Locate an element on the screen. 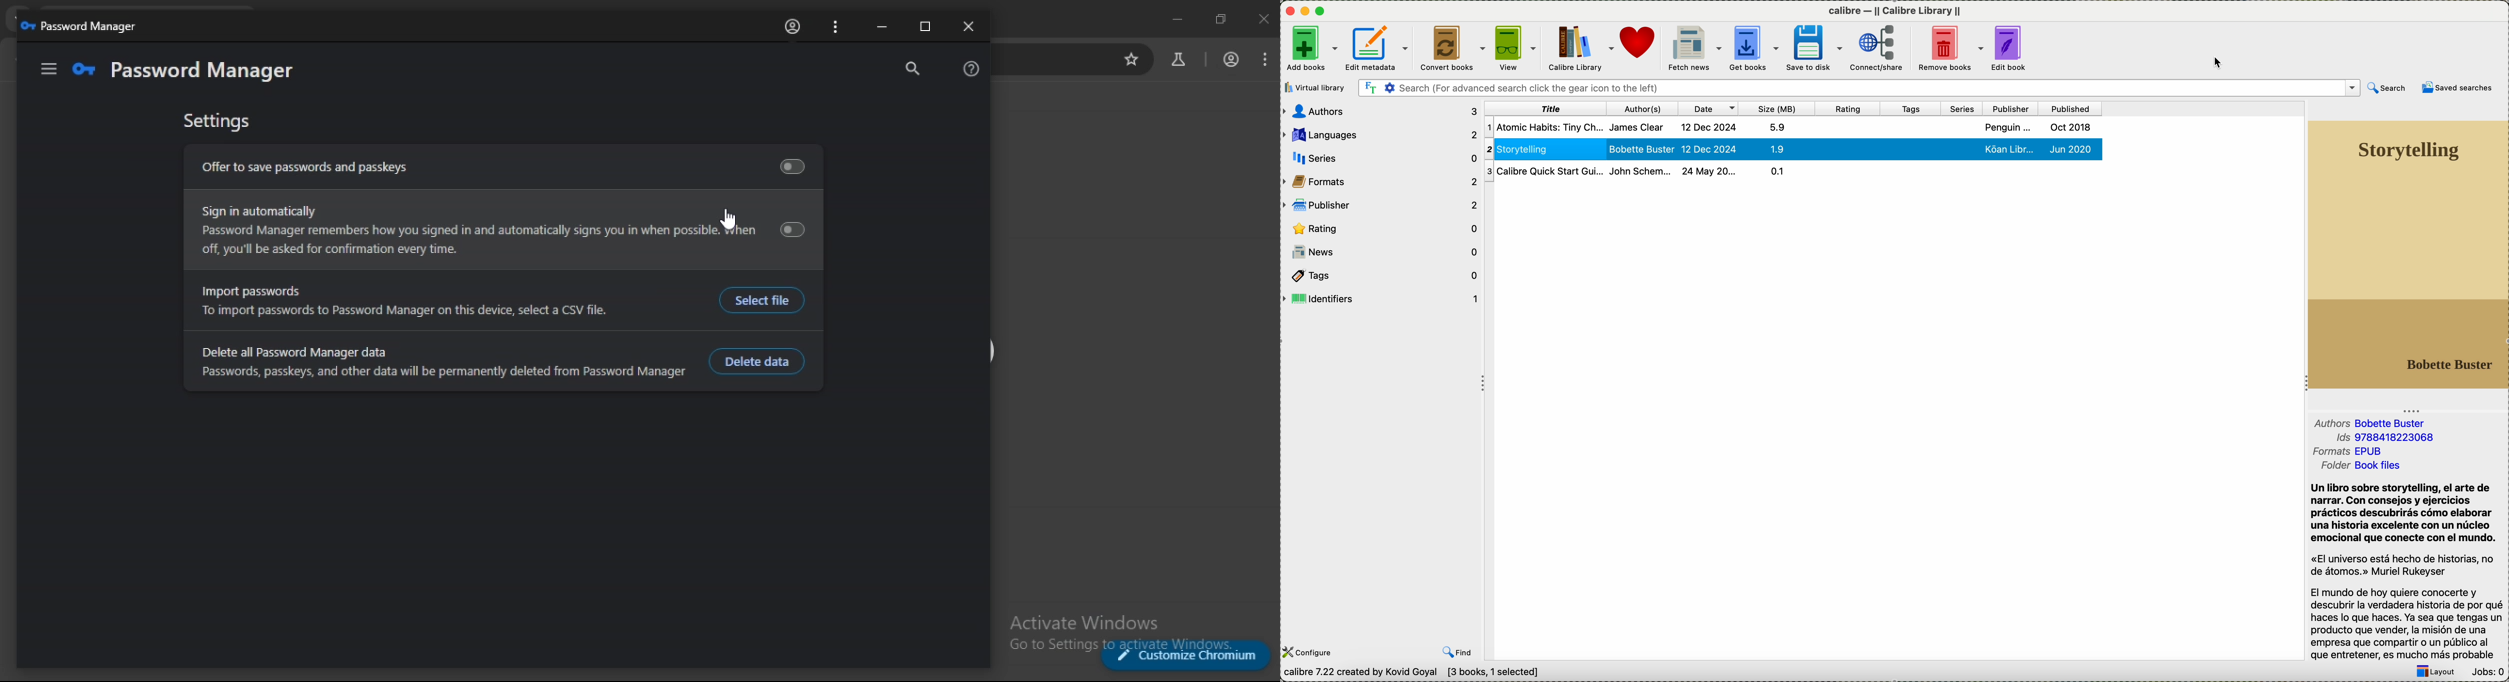 Image resolution: width=2520 pixels, height=700 pixels. previous is located at coordinates (1444, 648).